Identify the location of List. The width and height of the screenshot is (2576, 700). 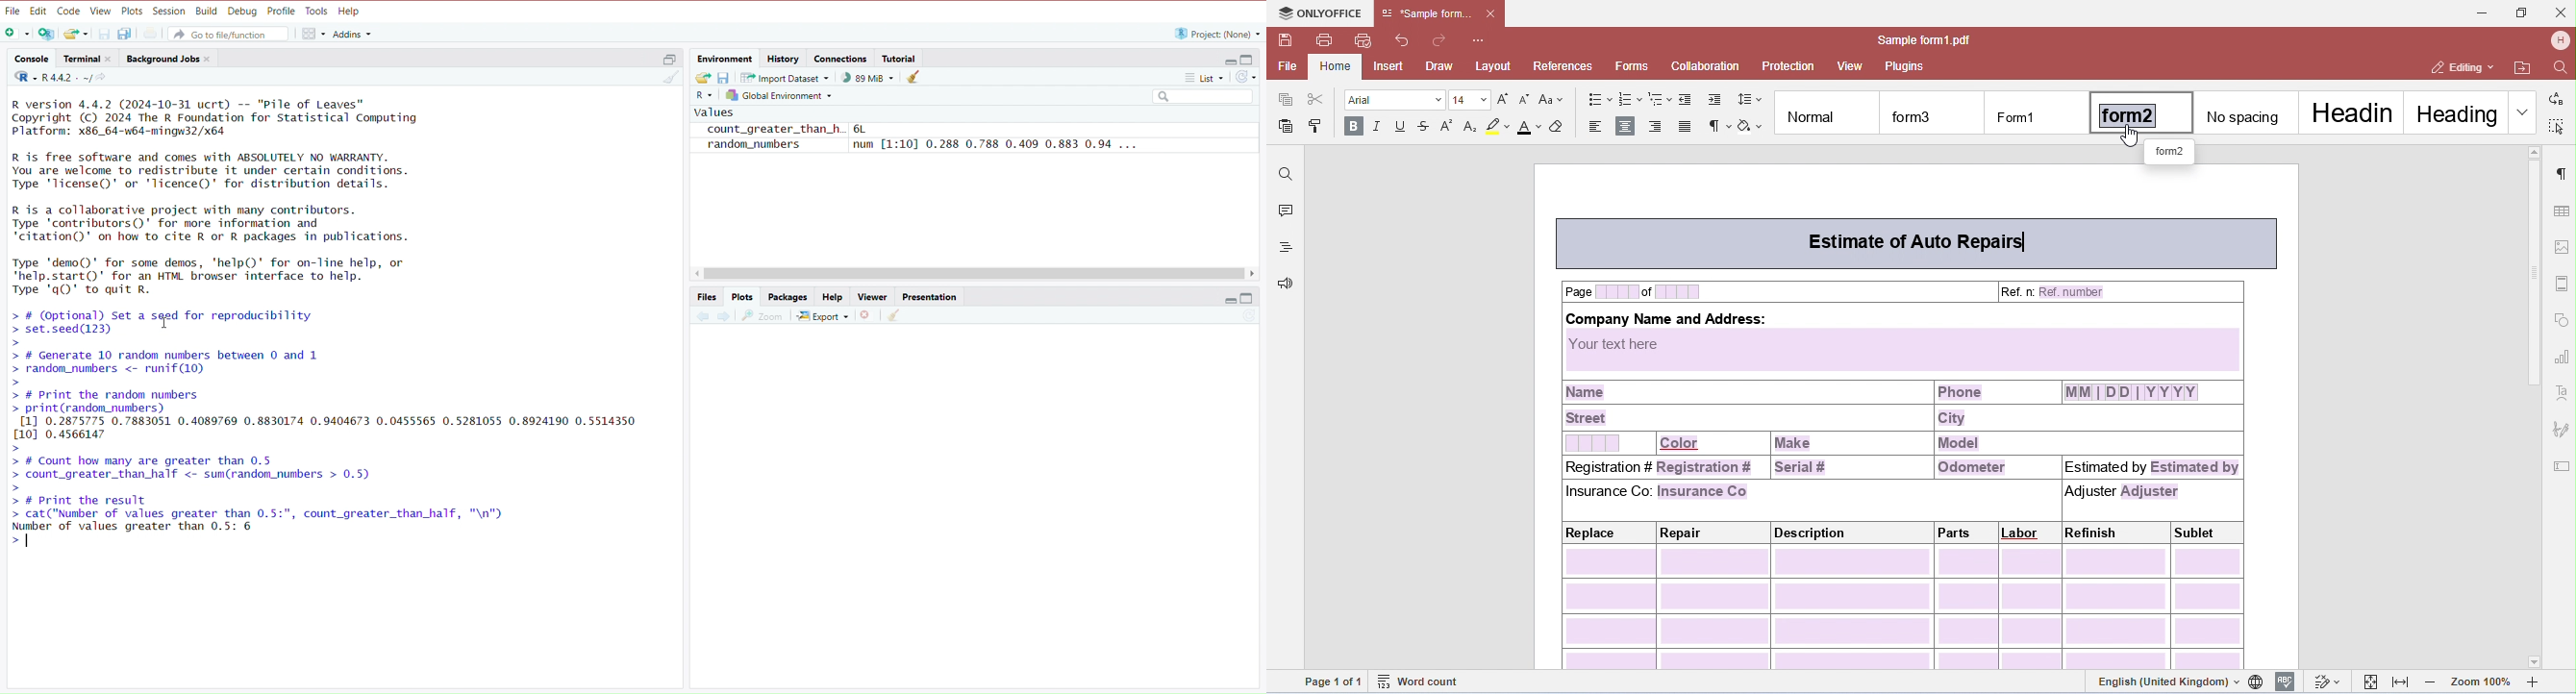
(1205, 76).